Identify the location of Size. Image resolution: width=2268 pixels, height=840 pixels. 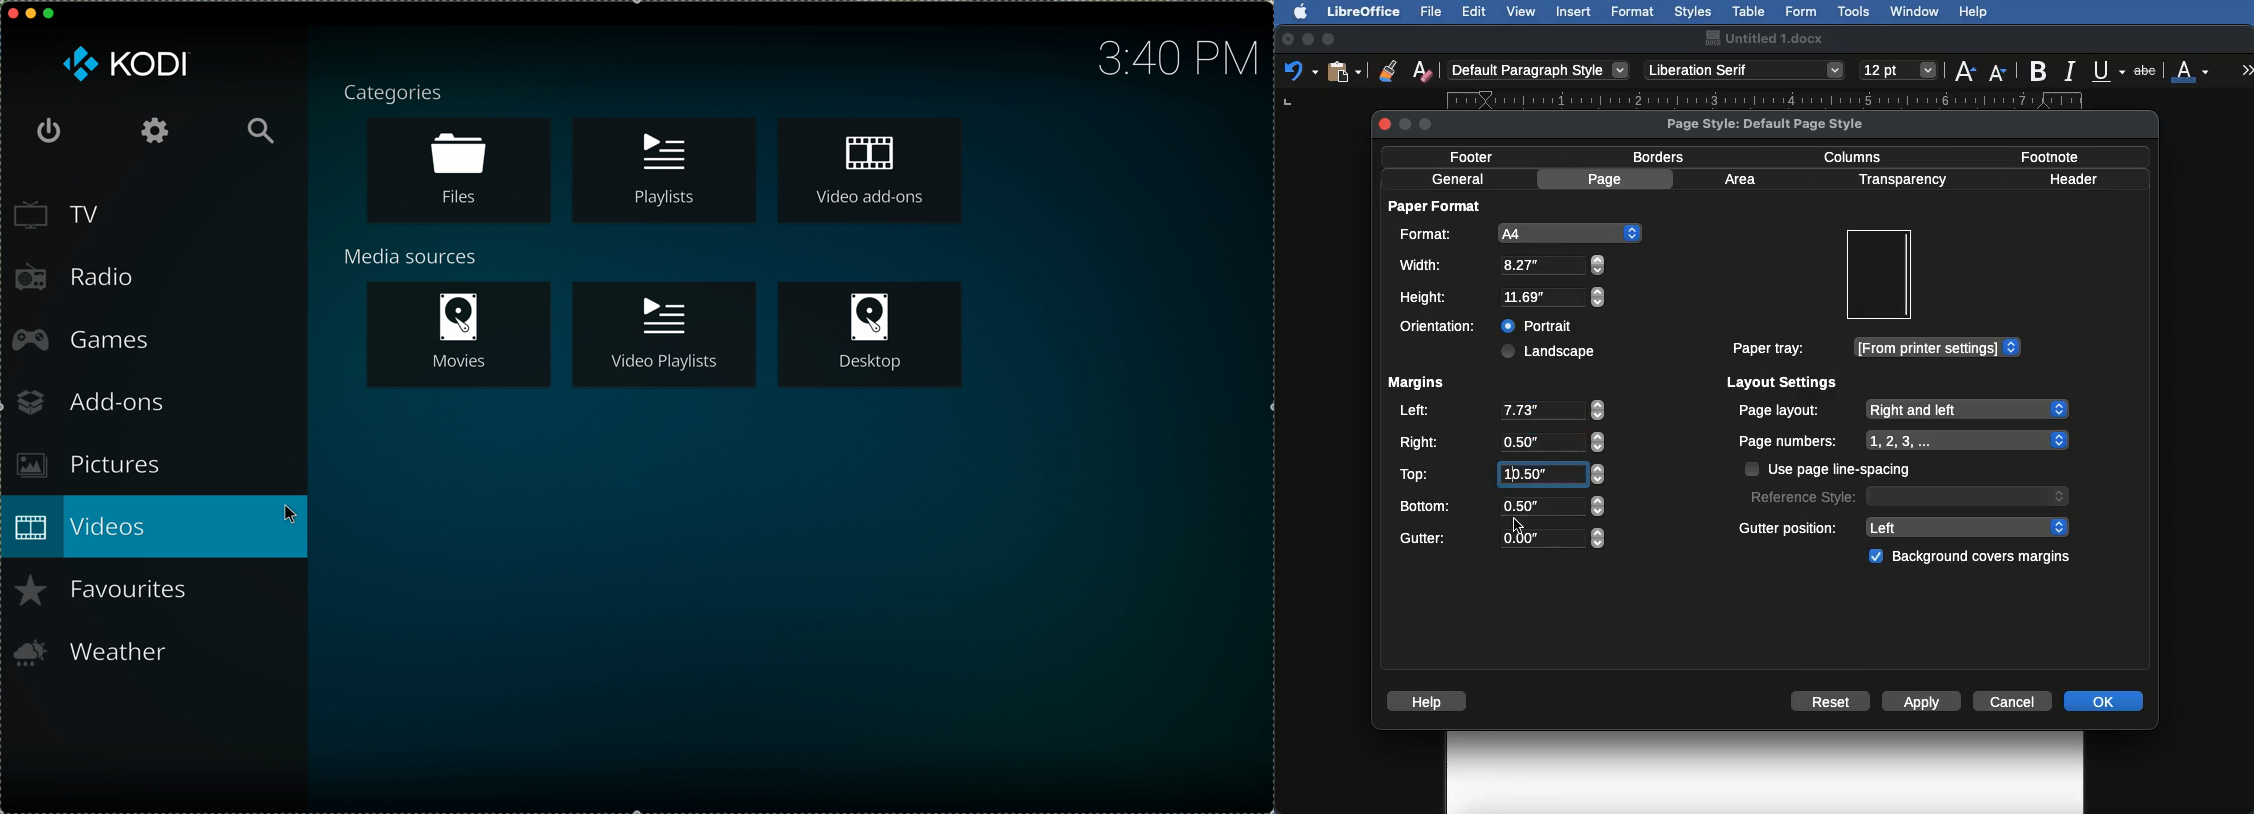
(1900, 71).